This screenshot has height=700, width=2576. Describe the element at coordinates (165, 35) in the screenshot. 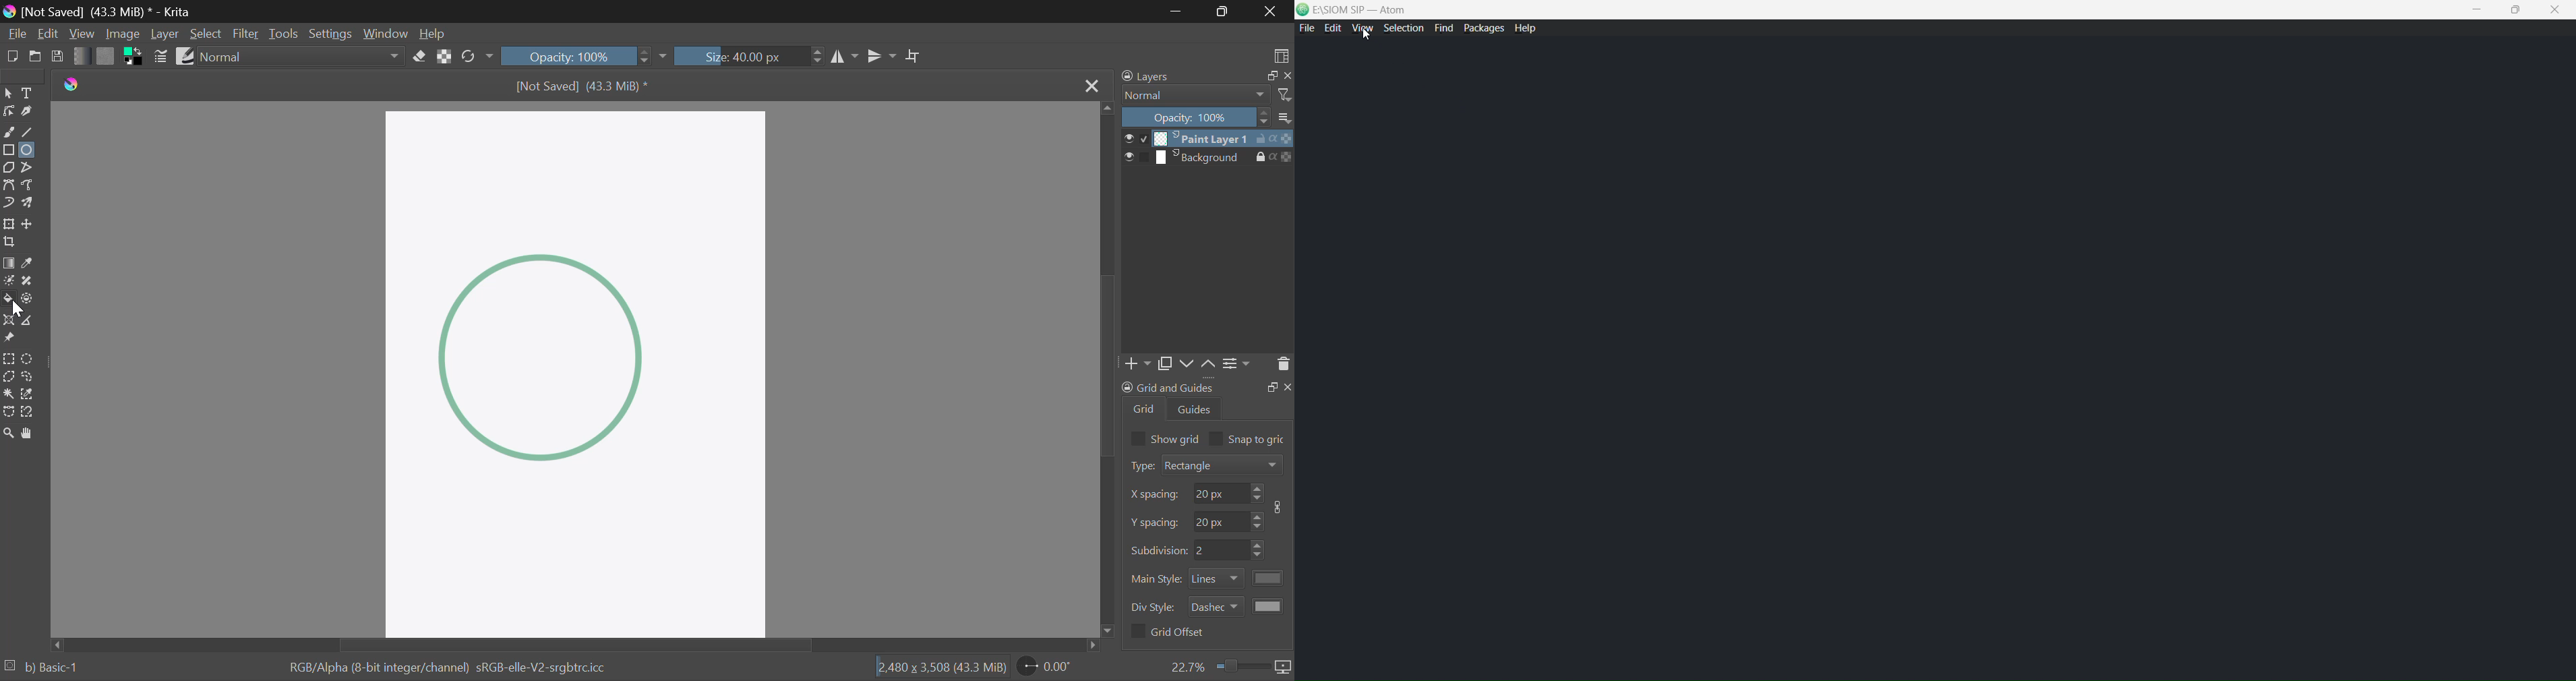

I see `Layer` at that location.